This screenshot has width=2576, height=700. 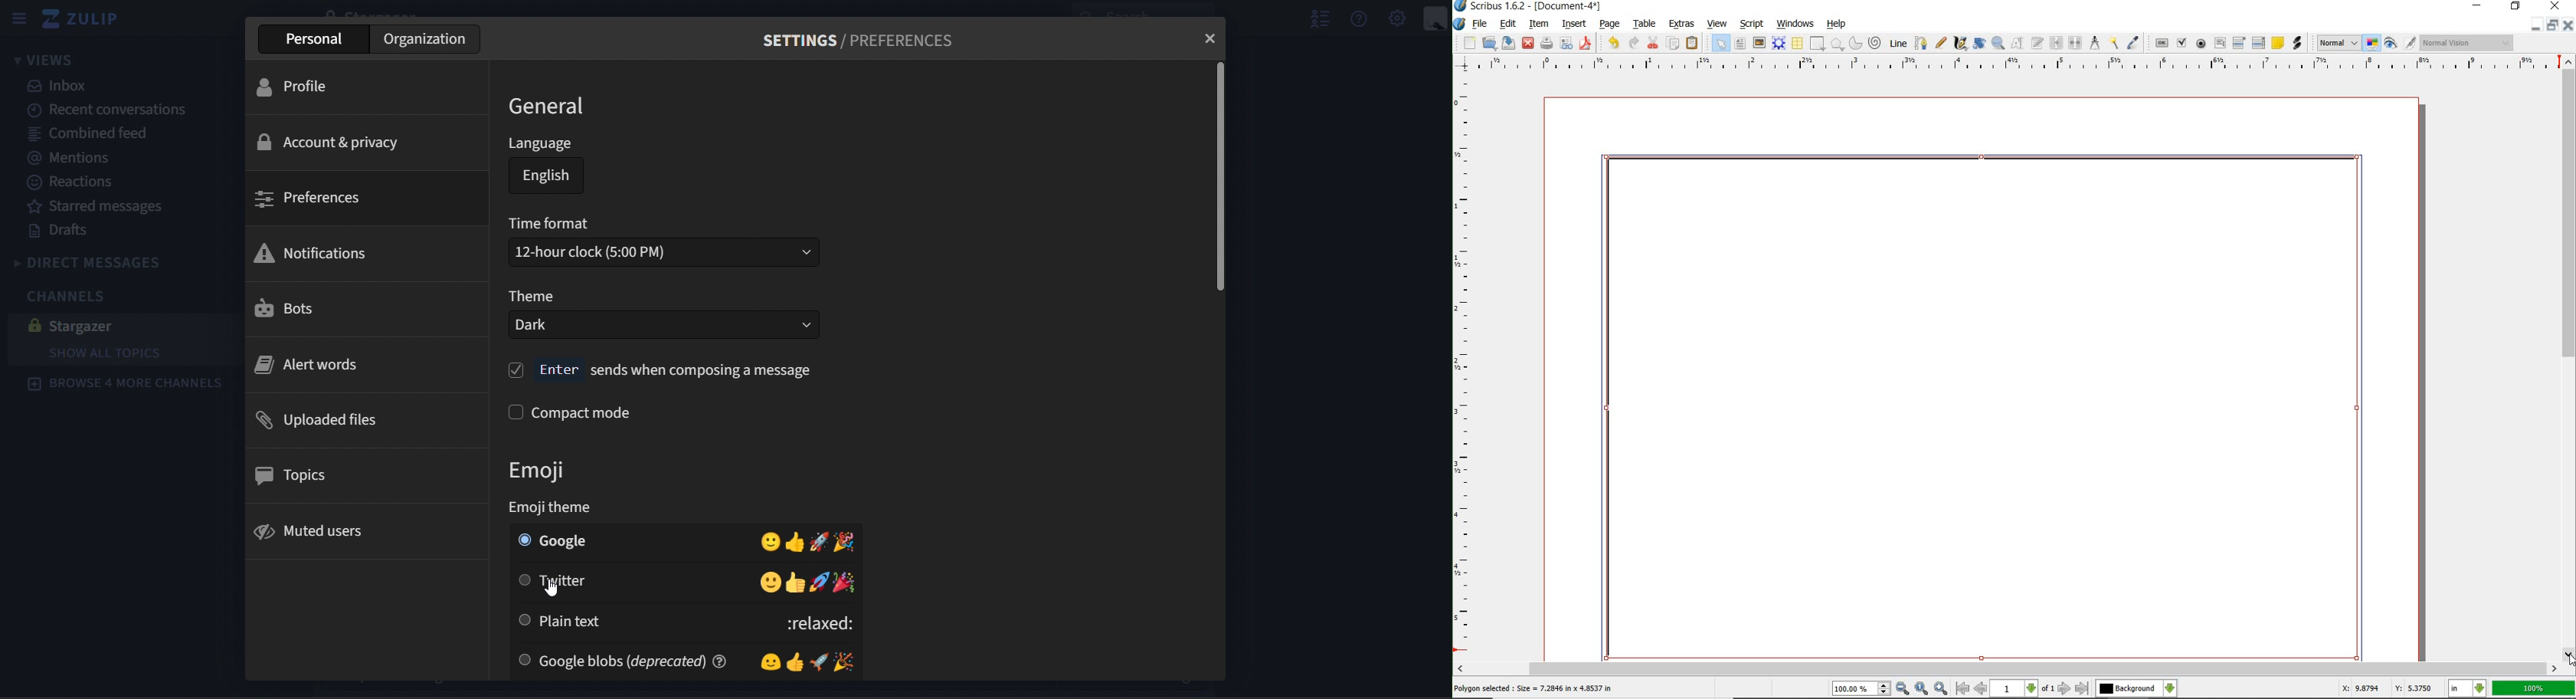 What do you see at coordinates (62, 231) in the screenshot?
I see `drafts` at bounding box center [62, 231].